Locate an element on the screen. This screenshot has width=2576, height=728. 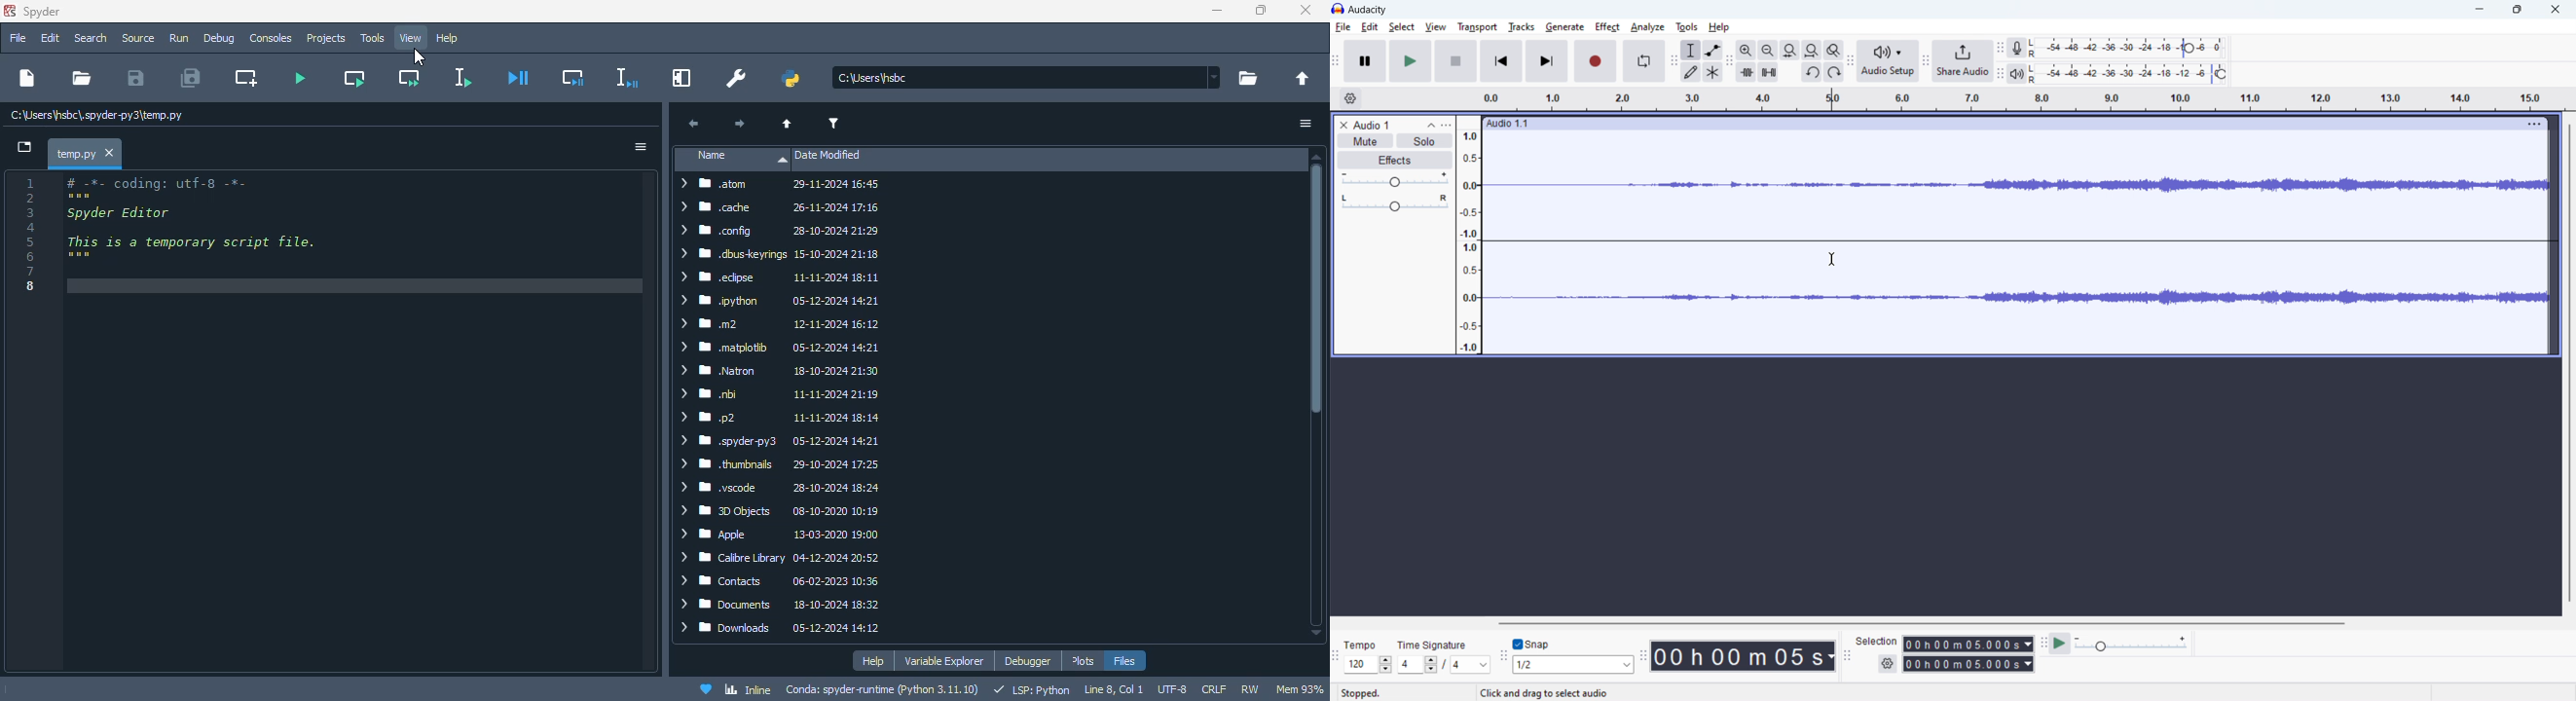
search is located at coordinates (90, 37).